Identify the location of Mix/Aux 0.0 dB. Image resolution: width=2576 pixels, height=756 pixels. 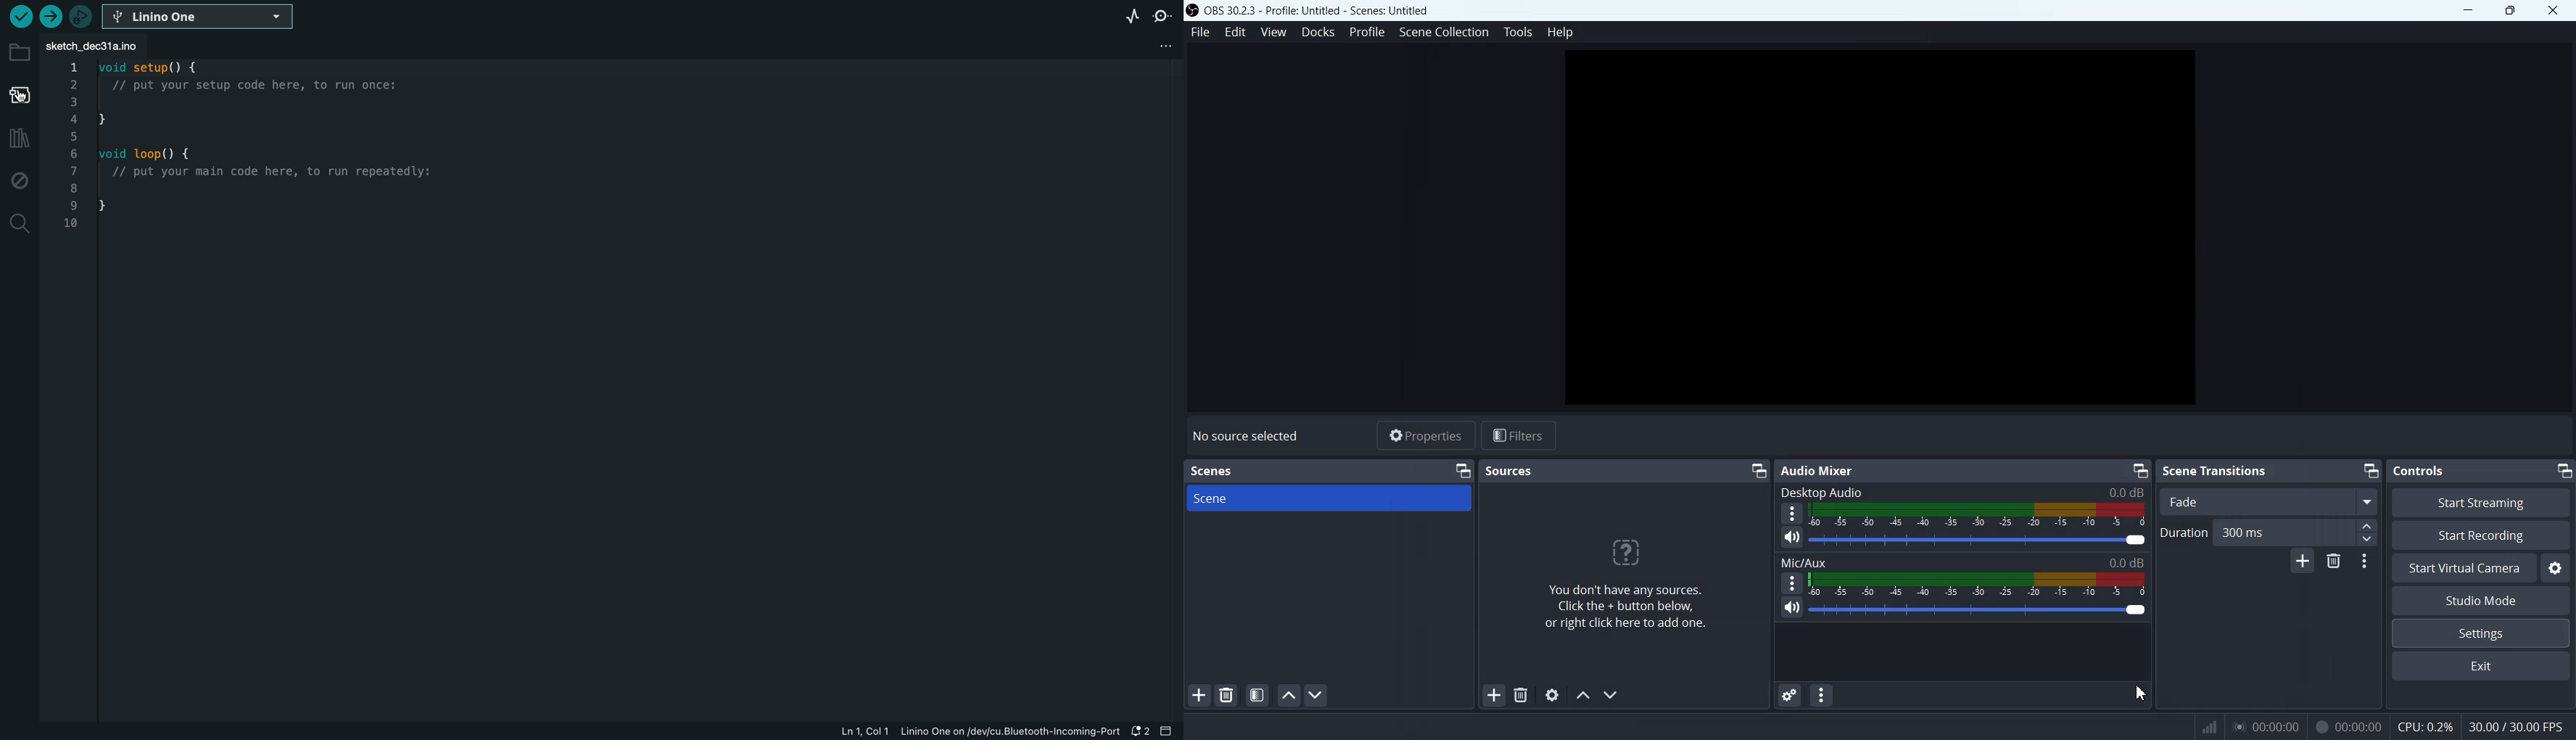
(1962, 560).